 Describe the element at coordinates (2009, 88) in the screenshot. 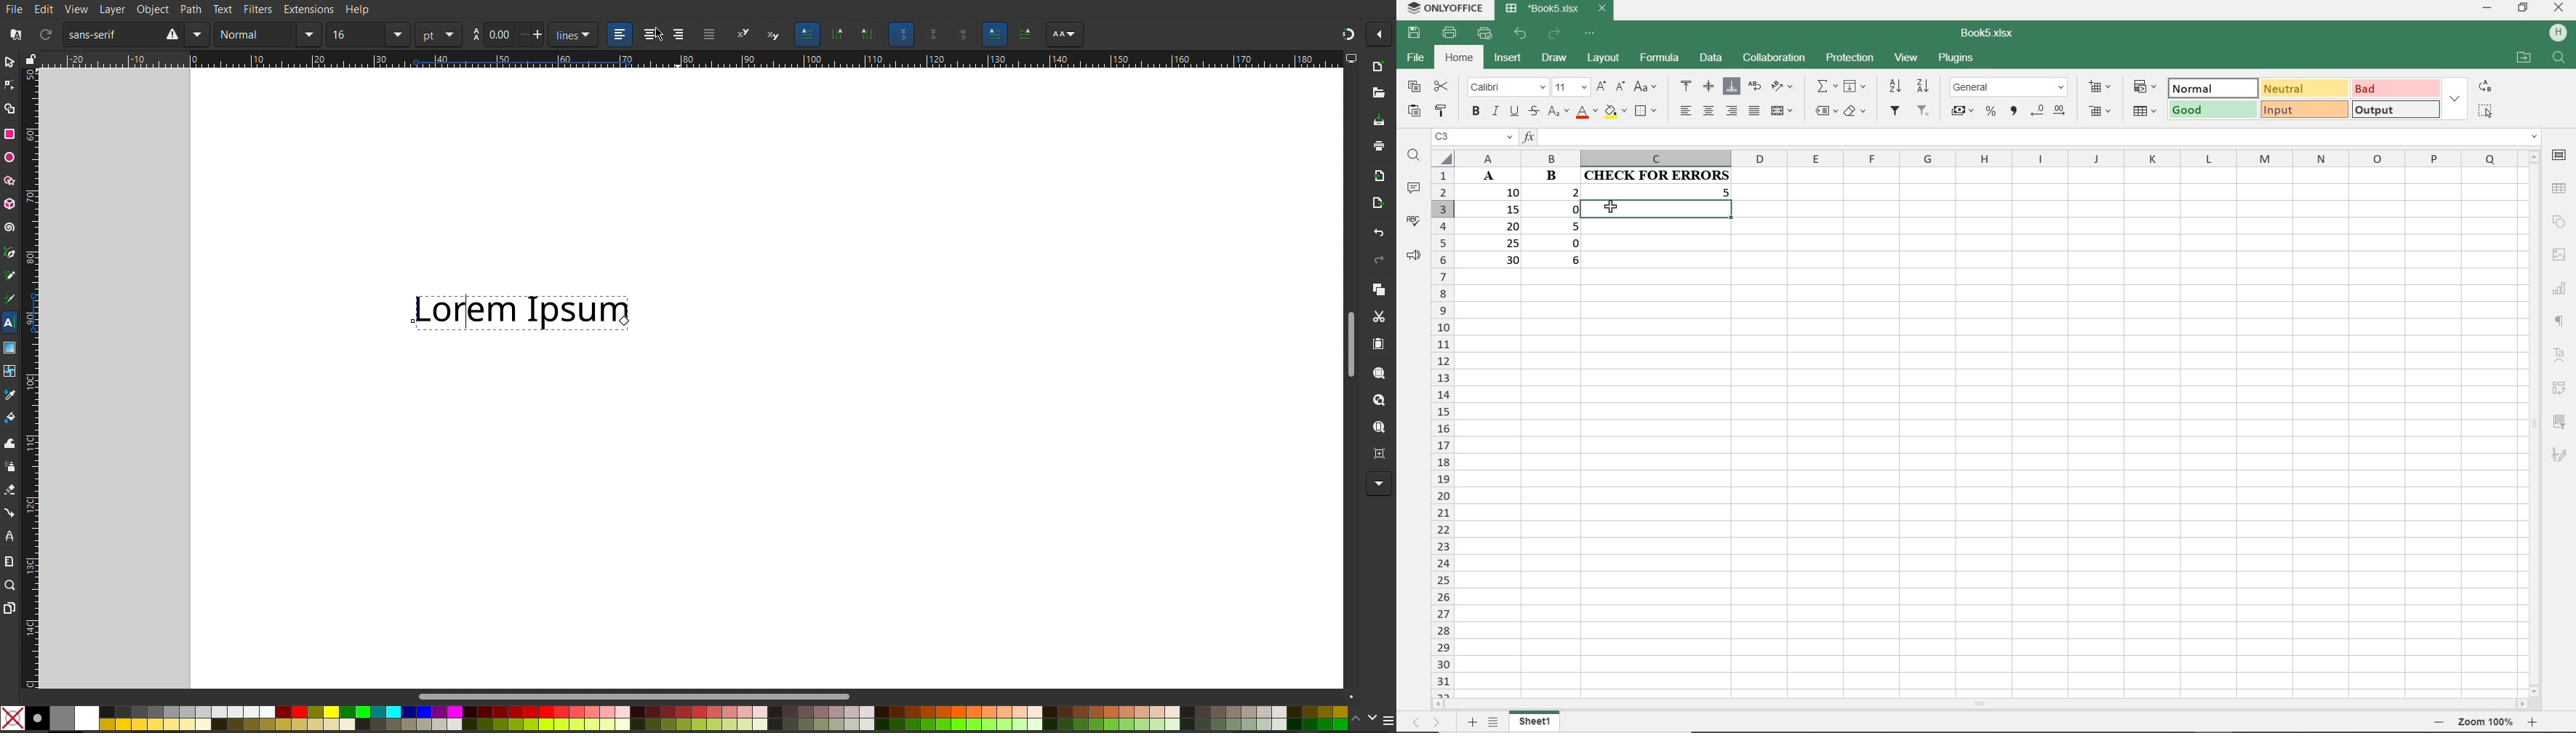

I see `NUMBER FORMAT` at that location.